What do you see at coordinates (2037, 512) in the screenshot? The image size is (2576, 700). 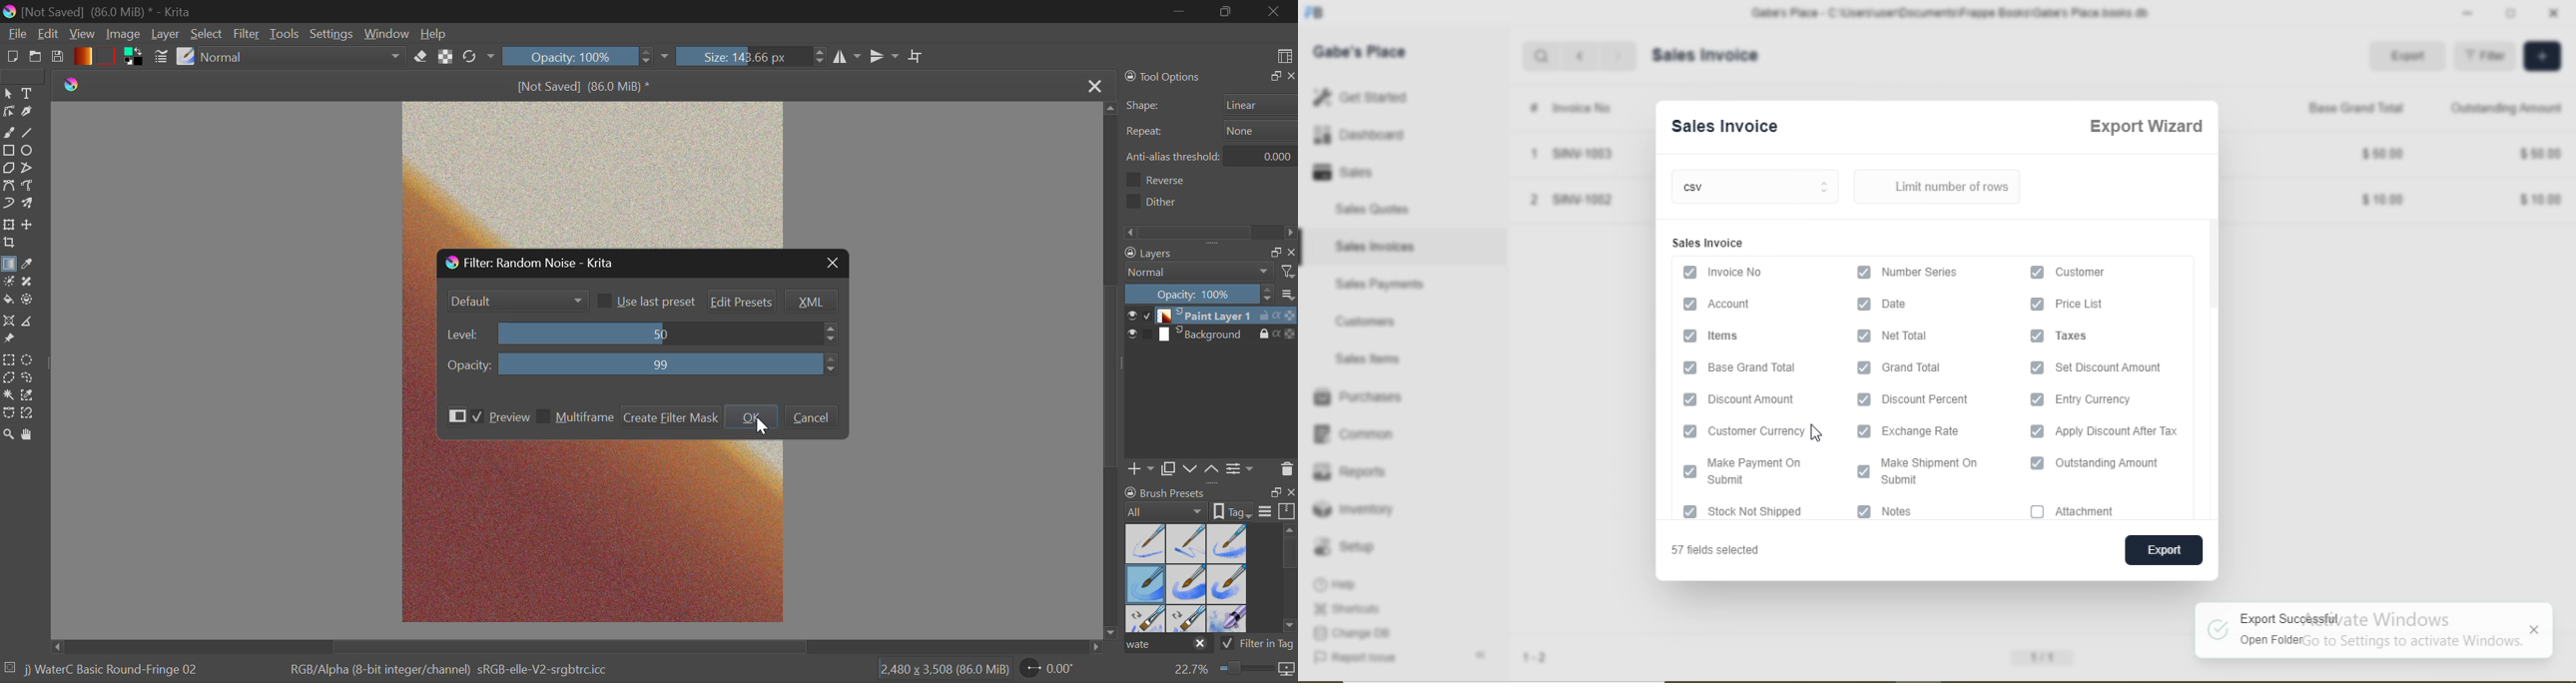 I see `checkbox` at bounding box center [2037, 512].